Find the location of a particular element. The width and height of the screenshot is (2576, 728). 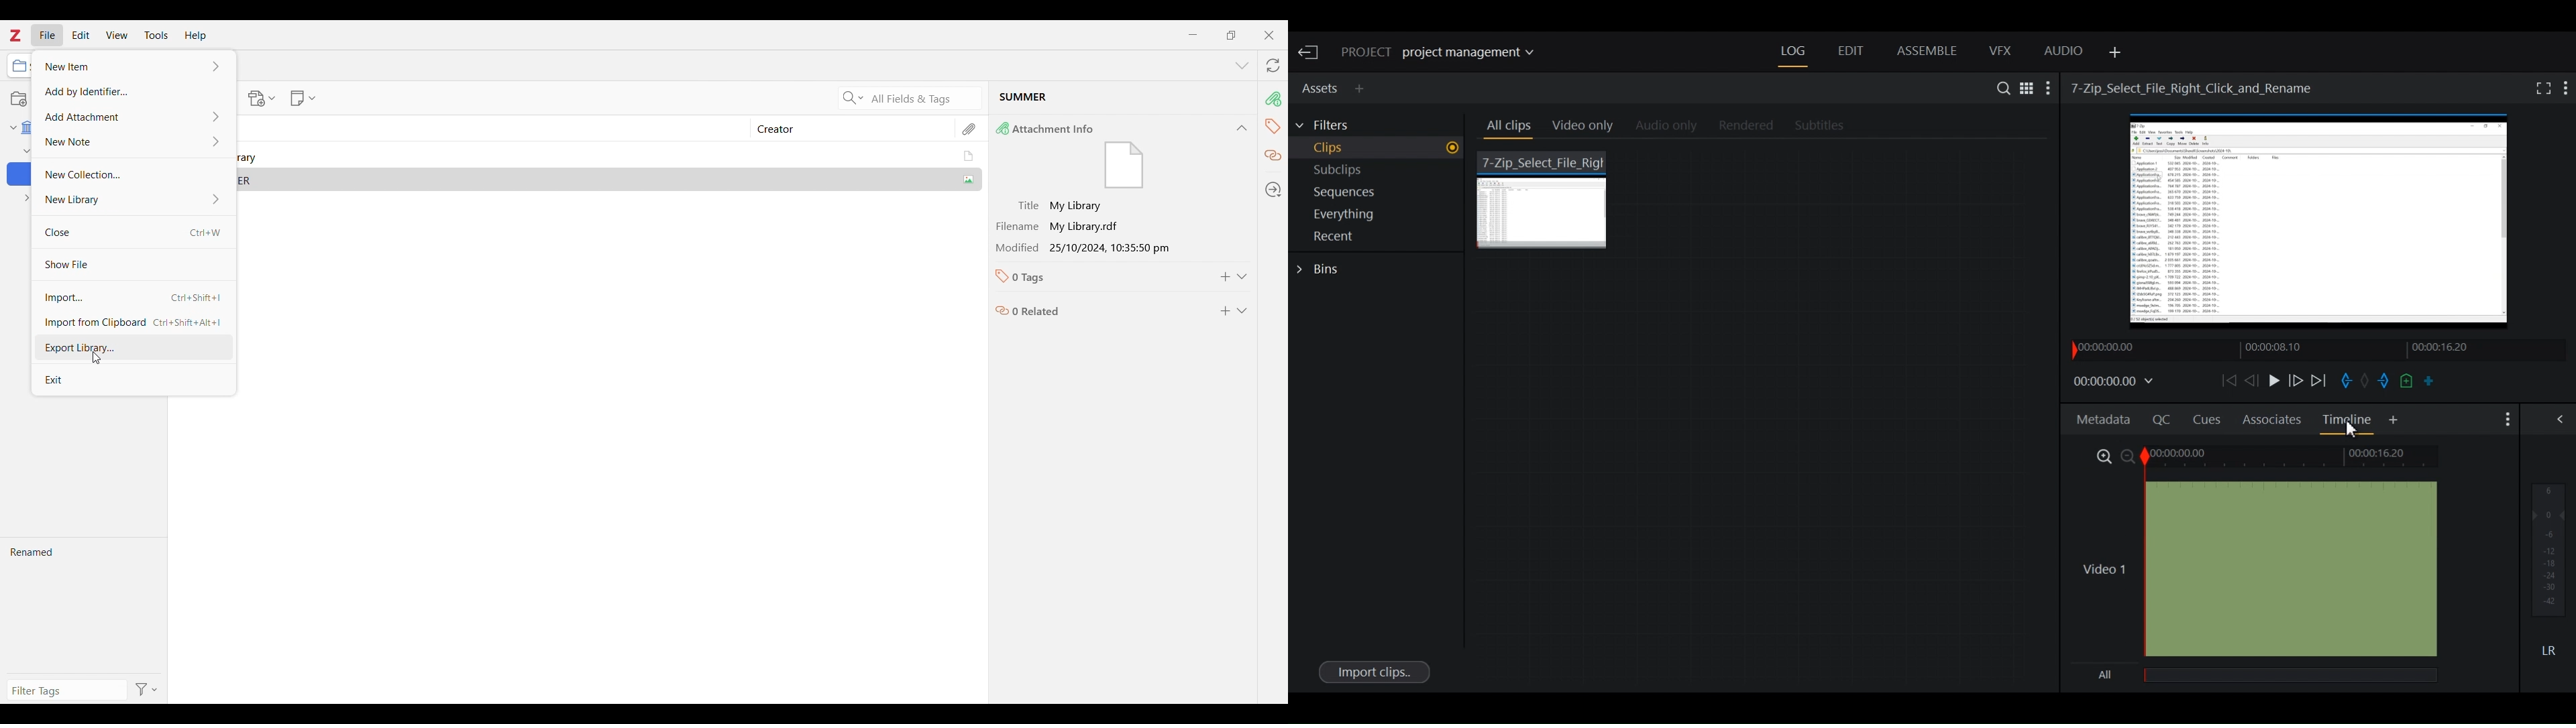

Media Viewer is located at coordinates (2321, 225).